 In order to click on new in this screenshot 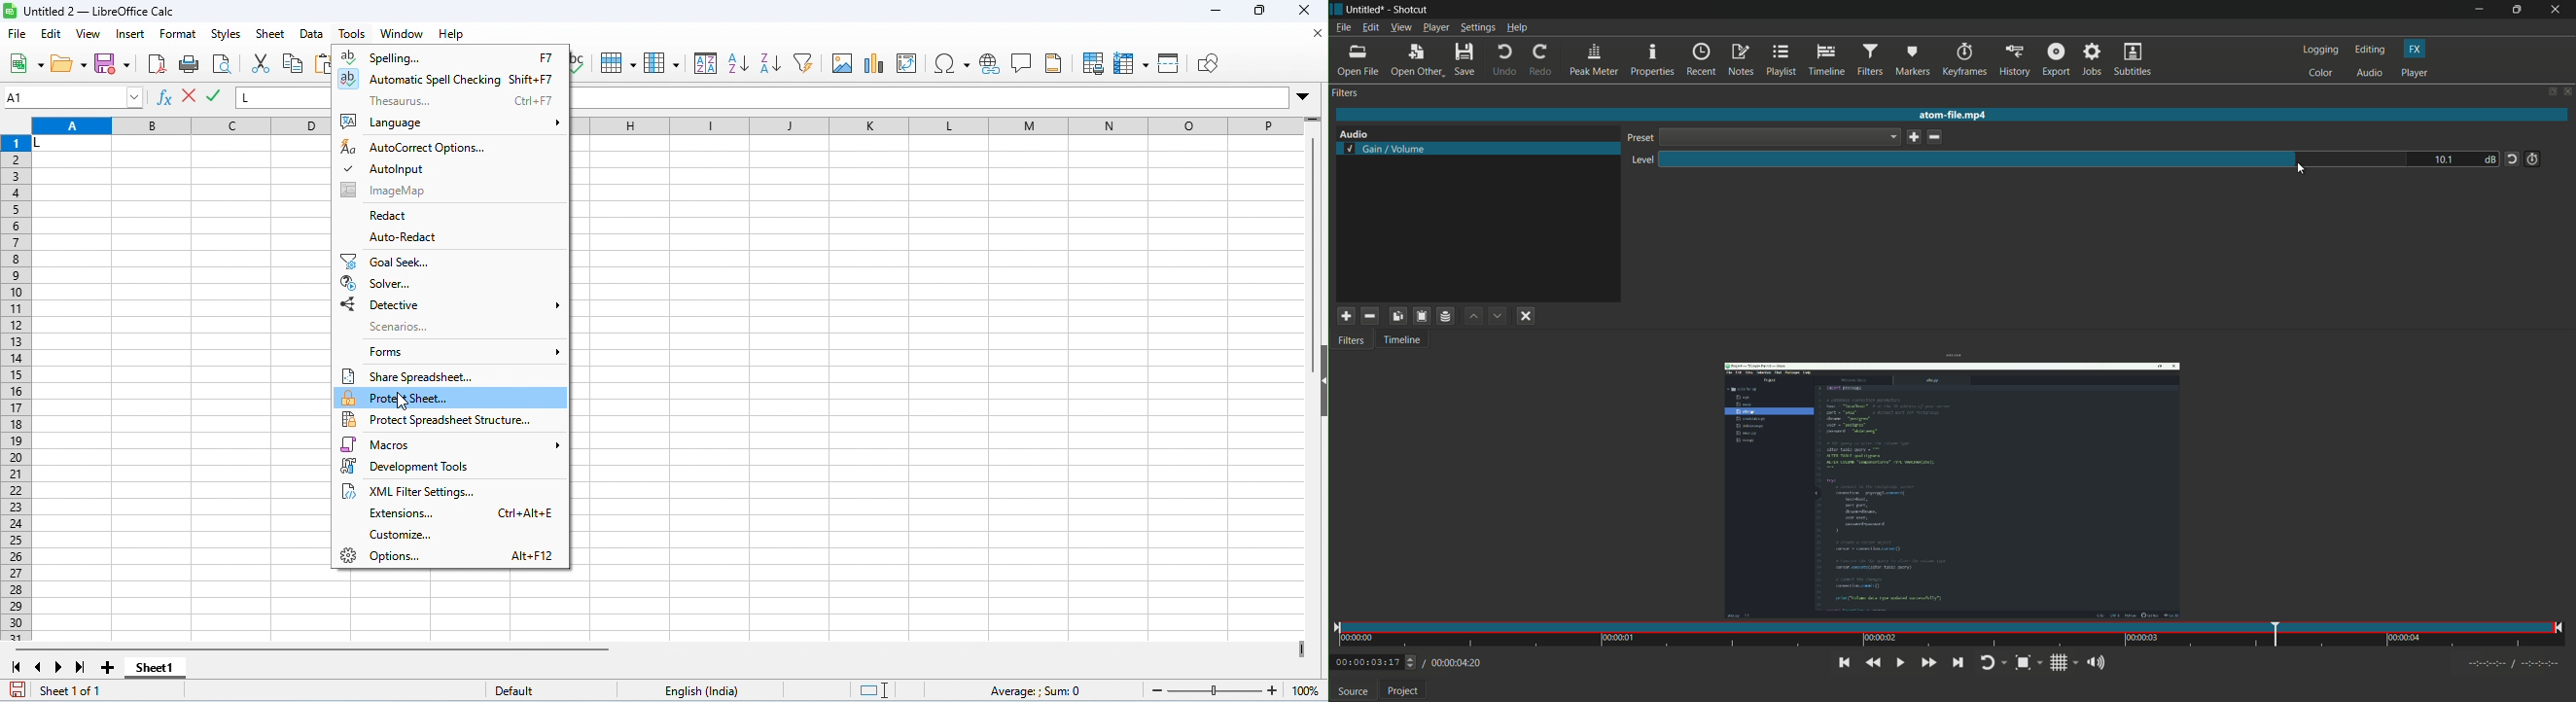, I will do `click(26, 65)`.